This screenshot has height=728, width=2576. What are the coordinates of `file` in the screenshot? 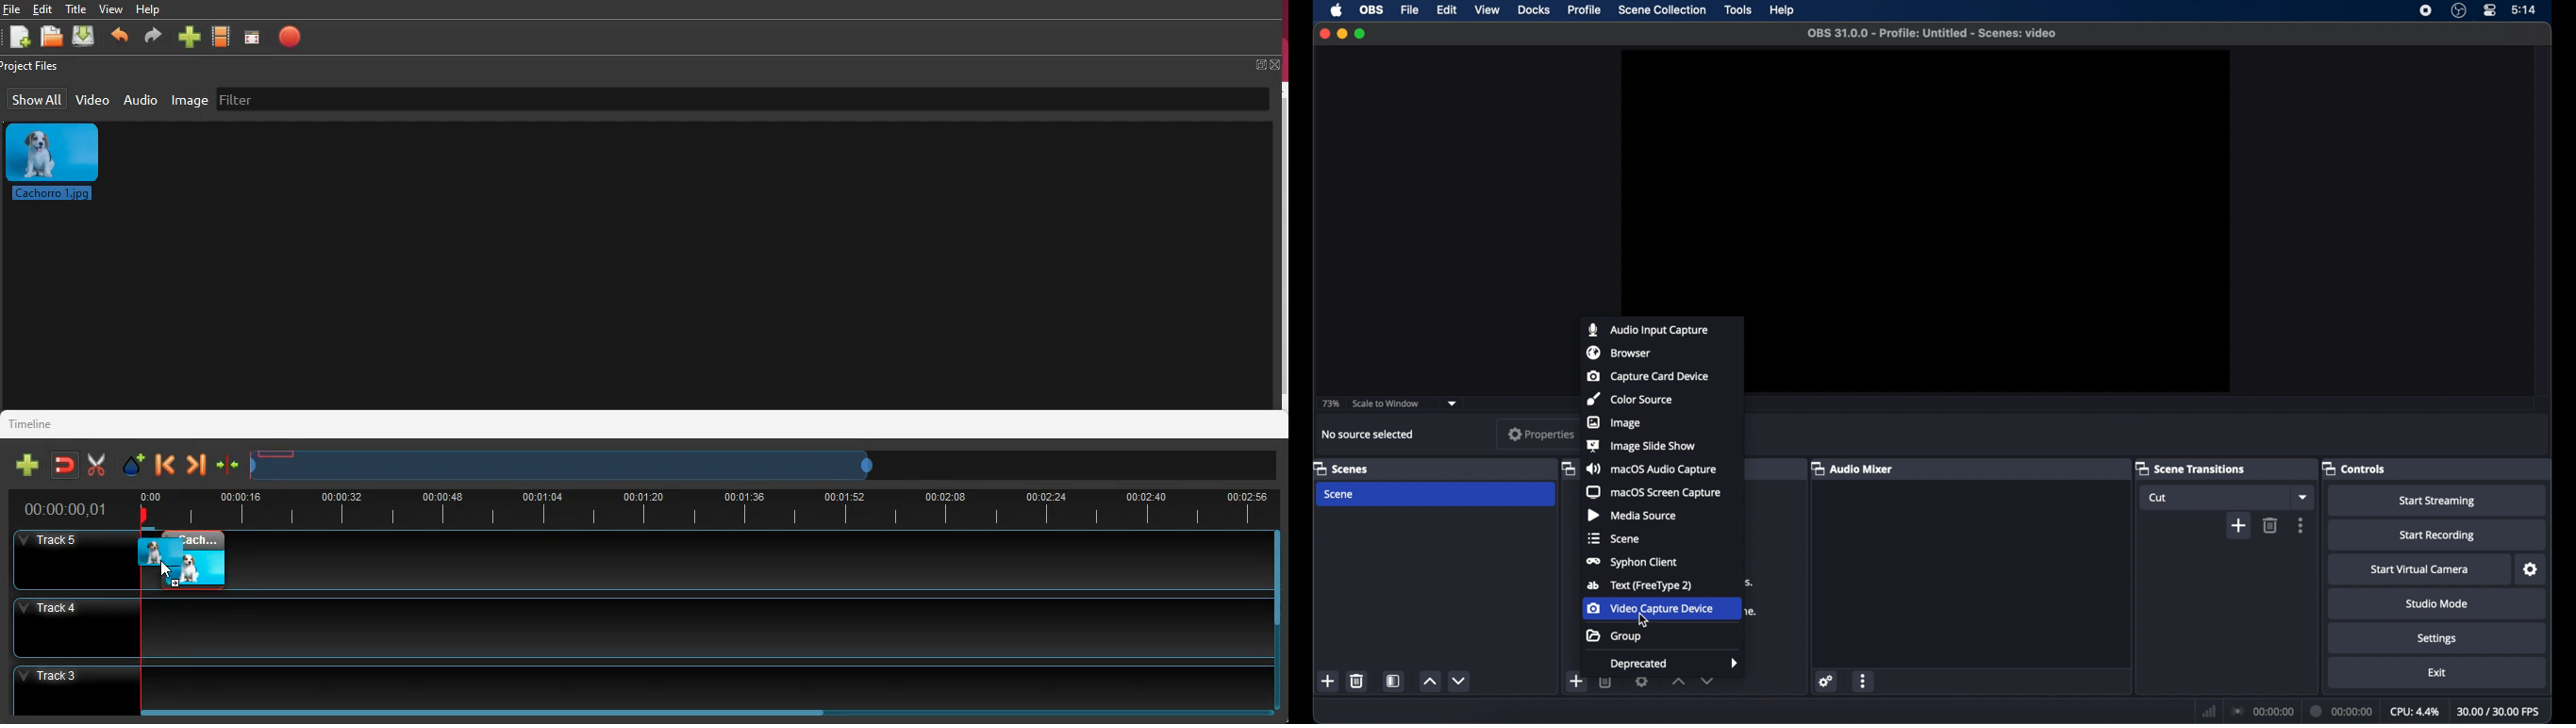 It's located at (12, 9).